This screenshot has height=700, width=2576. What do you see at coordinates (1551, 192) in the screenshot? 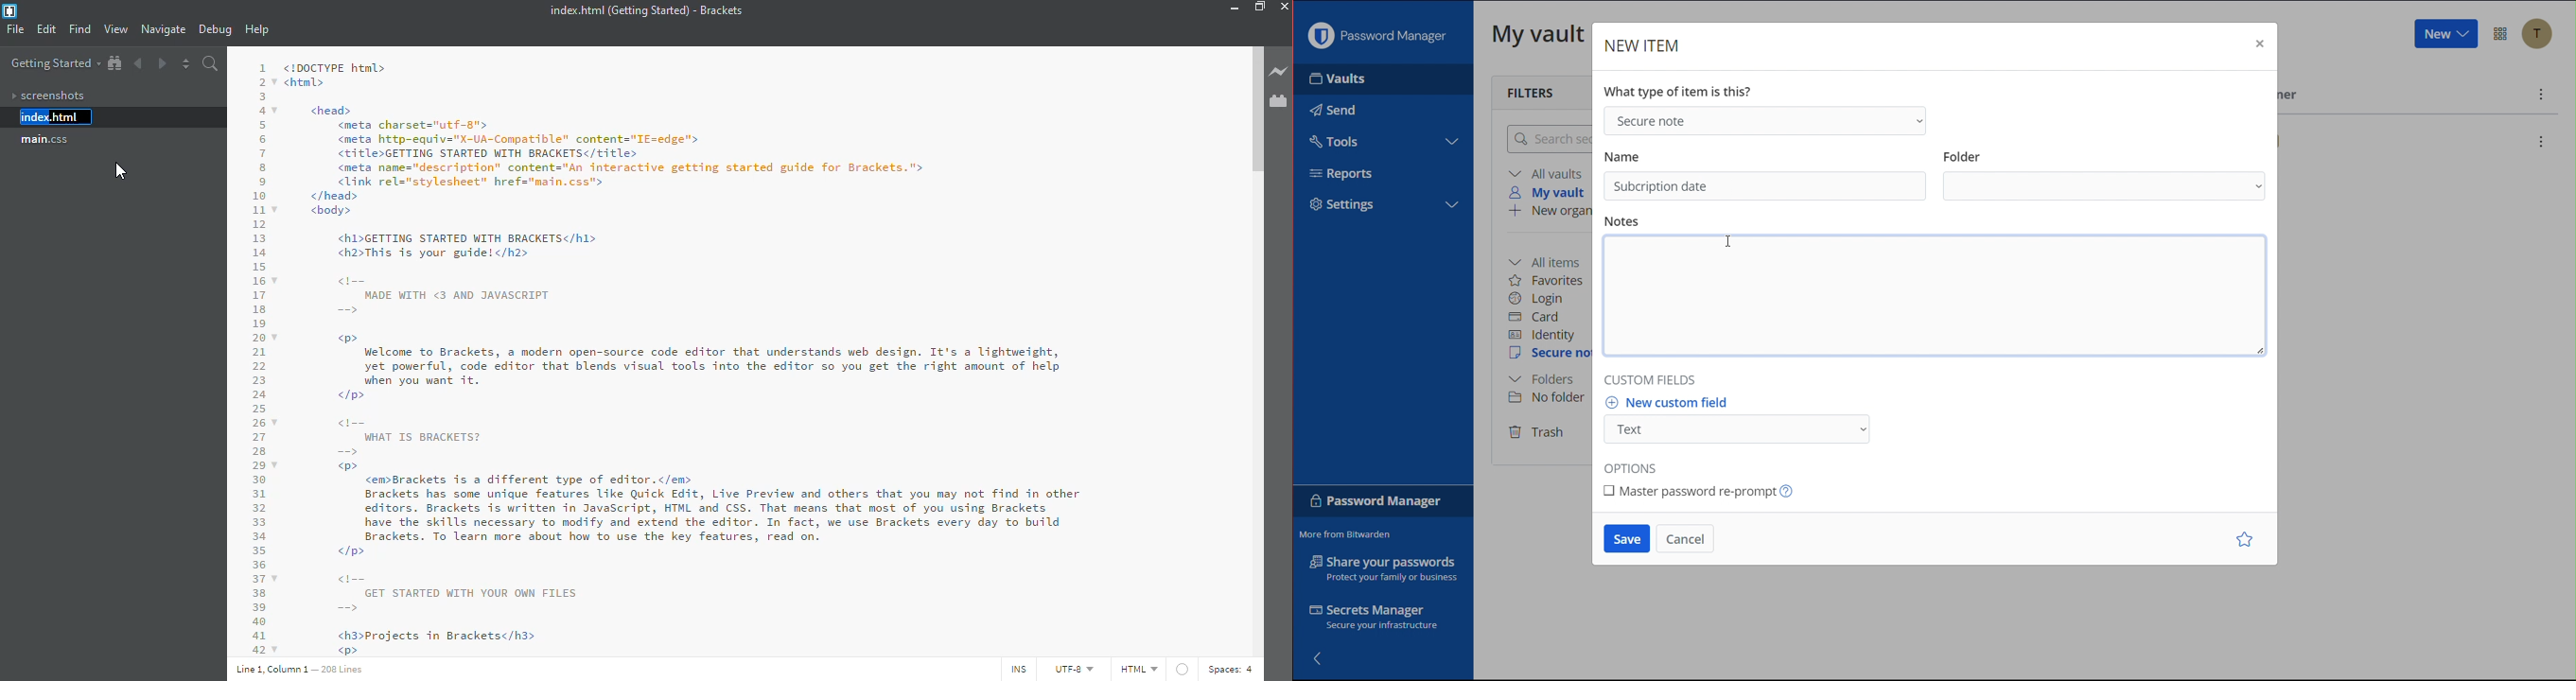
I see `My vault` at bounding box center [1551, 192].